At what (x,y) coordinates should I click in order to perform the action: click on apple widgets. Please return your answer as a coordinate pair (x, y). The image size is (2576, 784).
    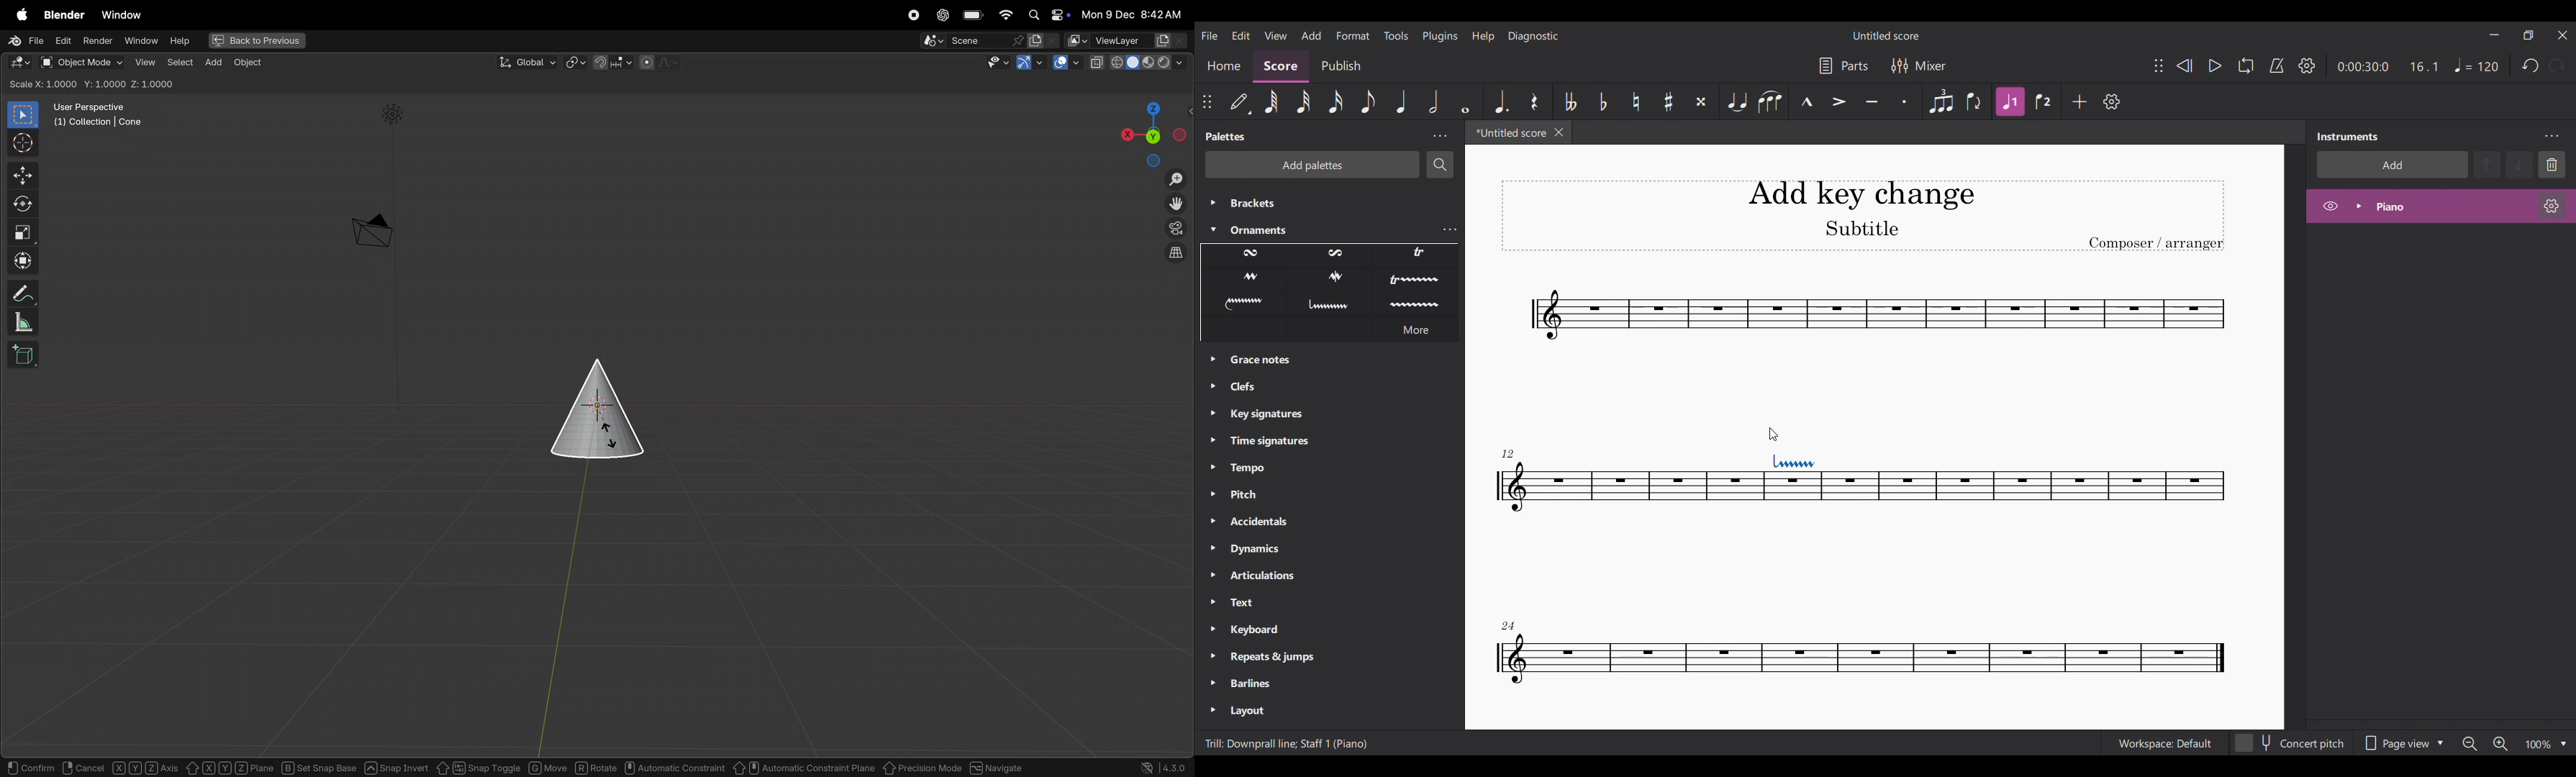
    Looking at the image, I should click on (1047, 15).